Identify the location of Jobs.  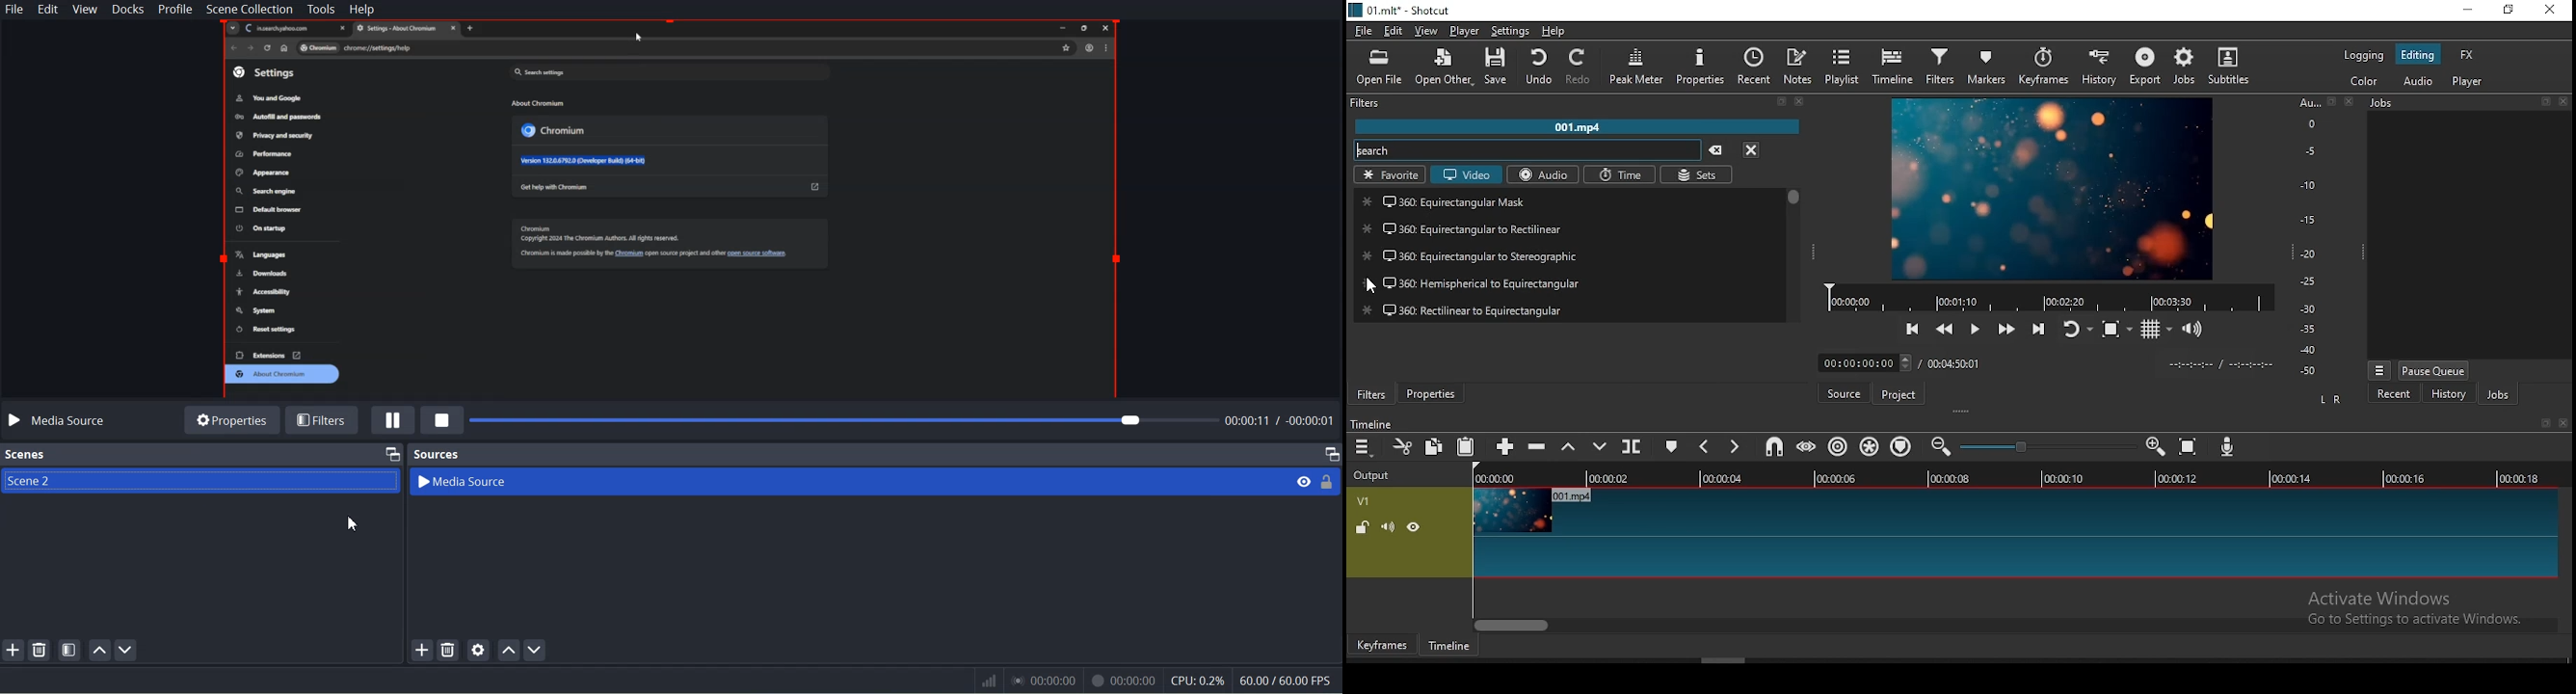
(2184, 66).